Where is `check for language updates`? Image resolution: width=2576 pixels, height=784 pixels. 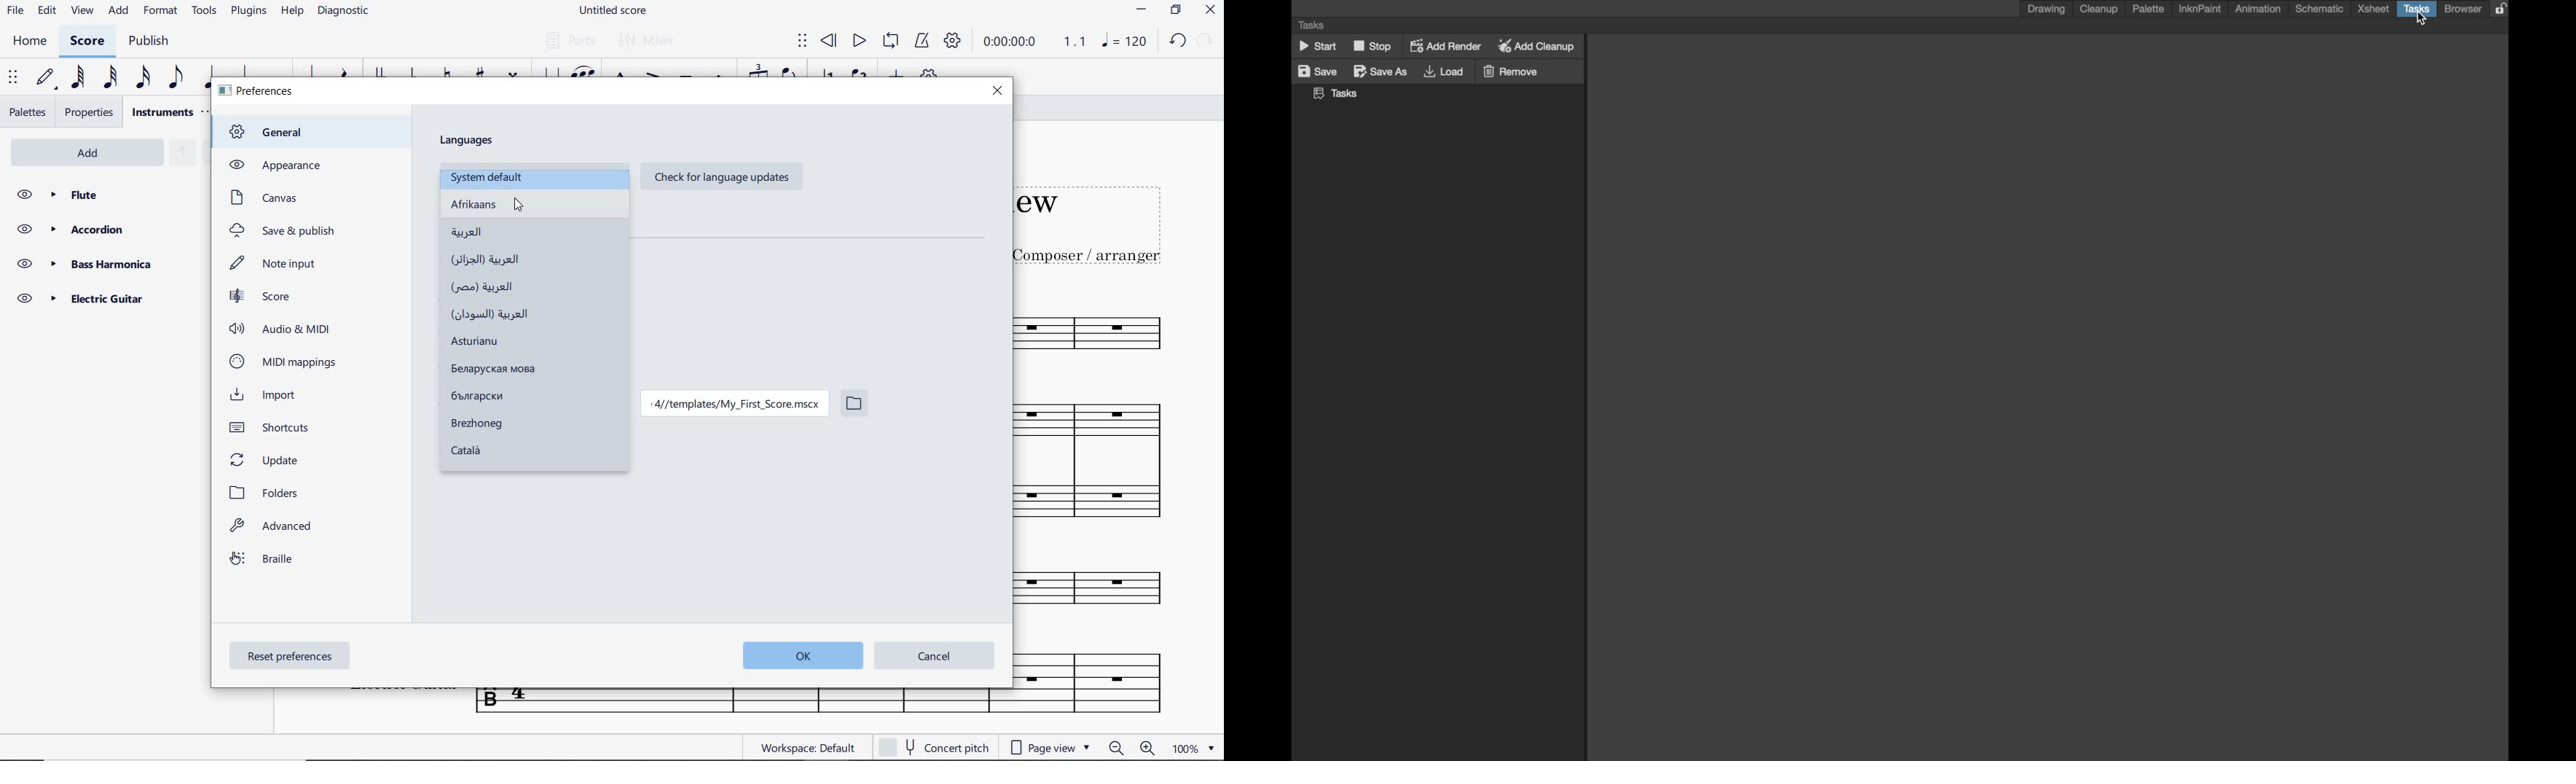
check for language updates is located at coordinates (718, 178).